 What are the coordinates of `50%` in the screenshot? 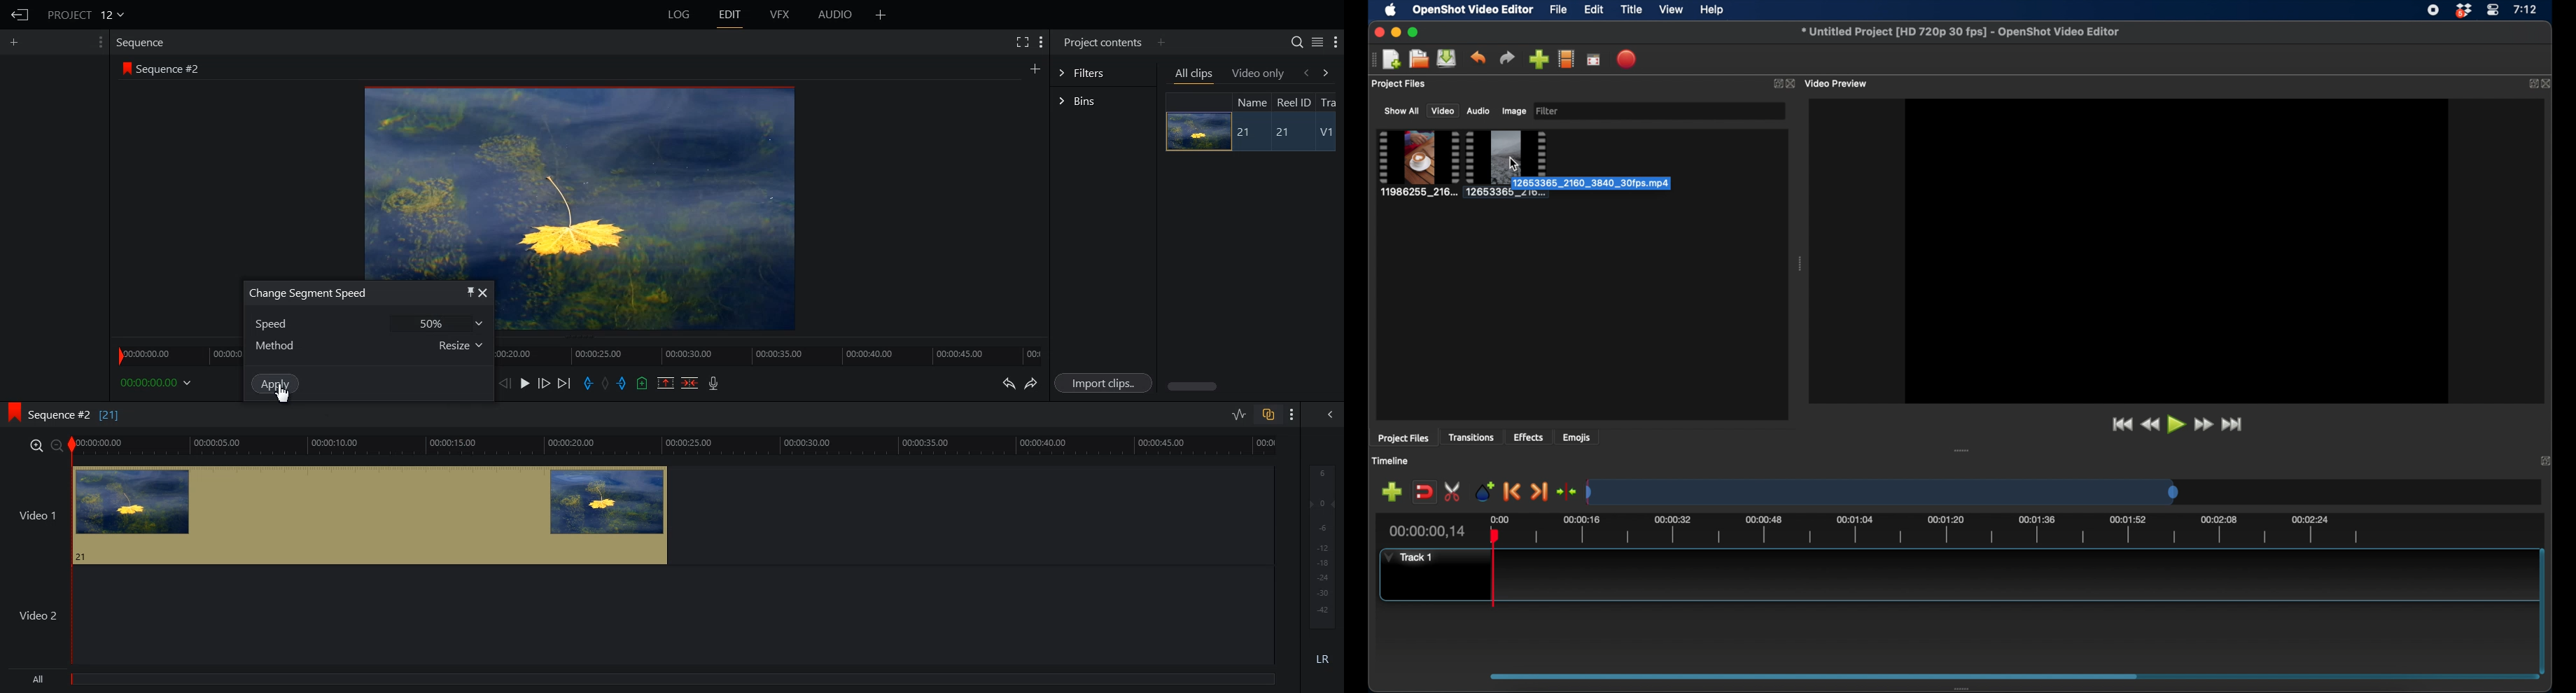 It's located at (438, 323).